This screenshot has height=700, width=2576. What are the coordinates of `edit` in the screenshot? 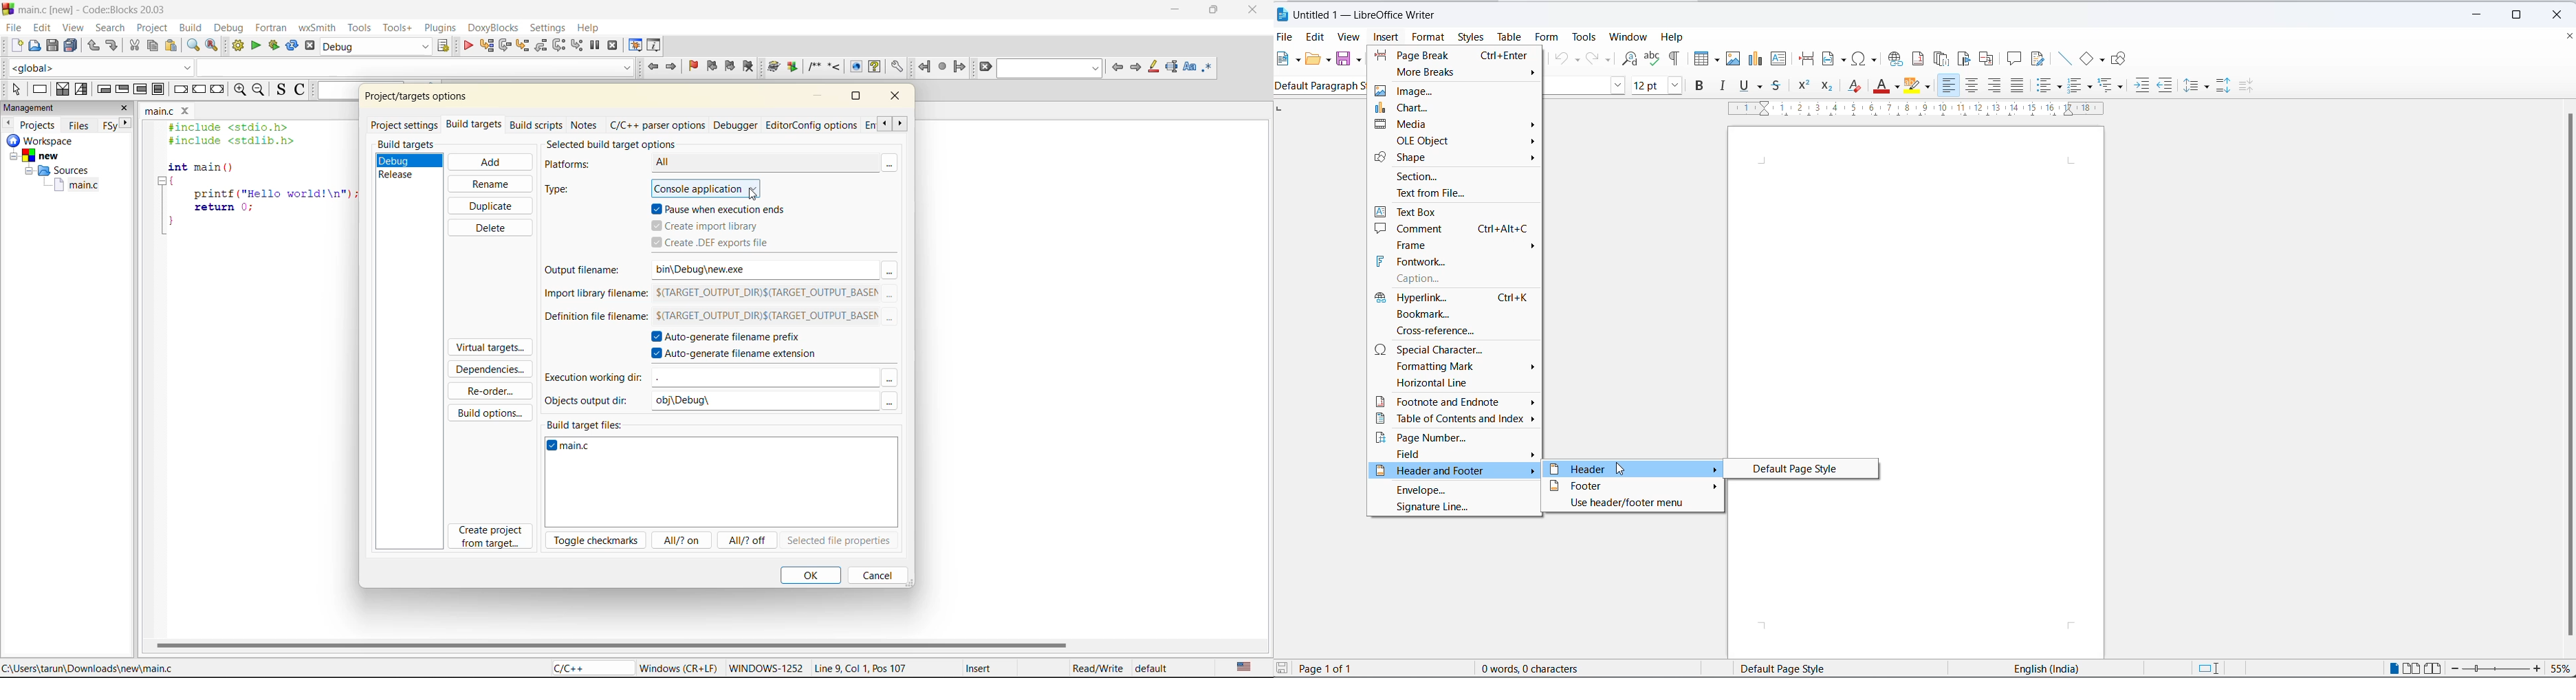 It's located at (1316, 36).